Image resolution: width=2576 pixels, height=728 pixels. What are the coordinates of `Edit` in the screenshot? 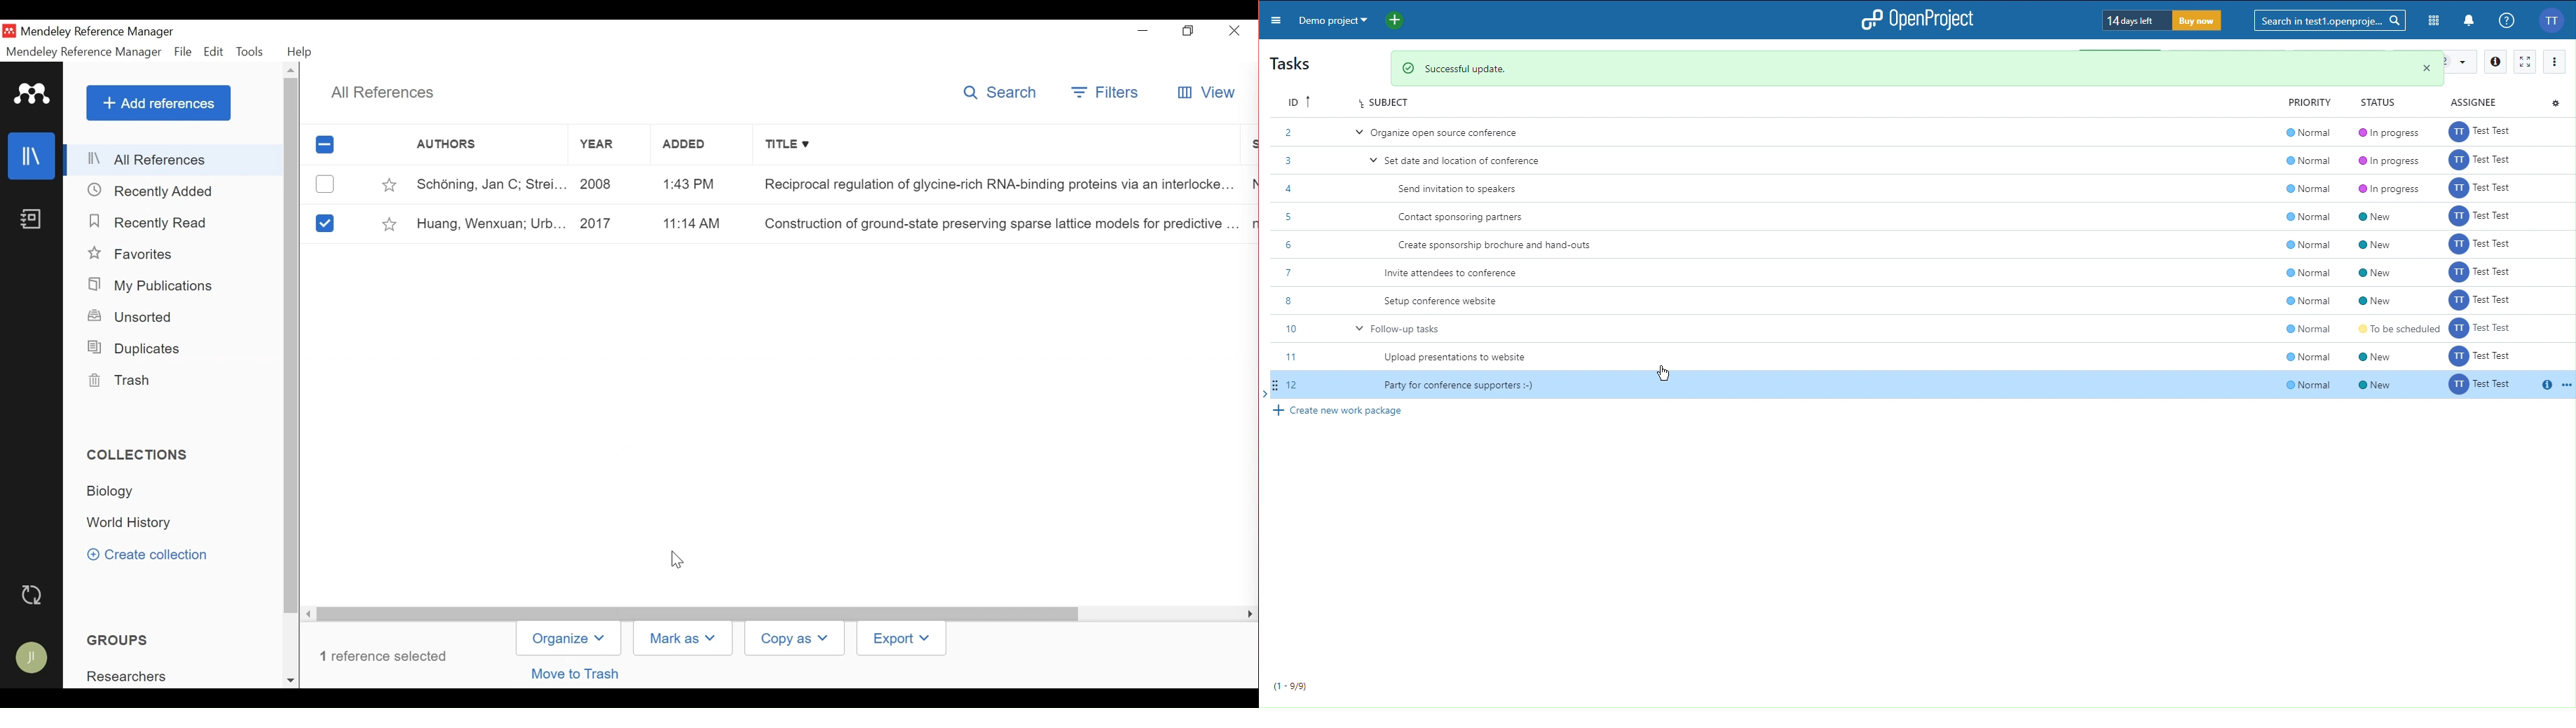 It's located at (213, 52).